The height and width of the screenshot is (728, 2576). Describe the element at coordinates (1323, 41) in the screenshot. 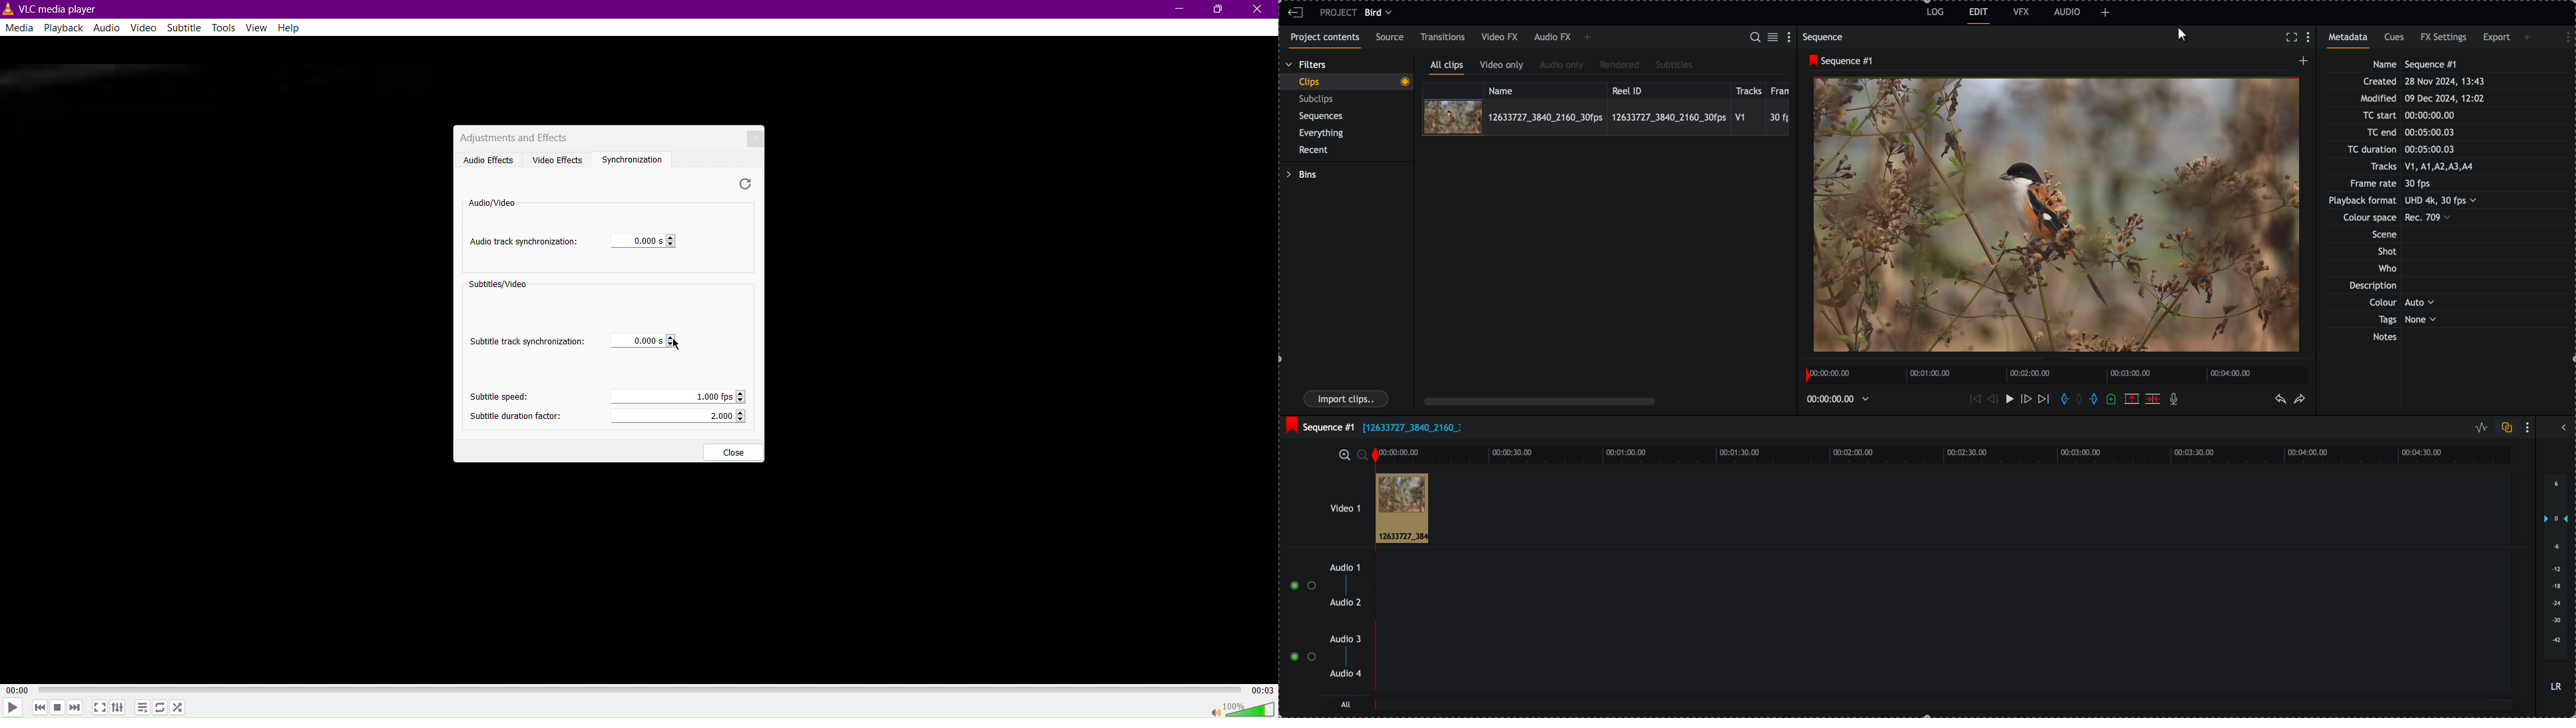

I see `project contents` at that location.